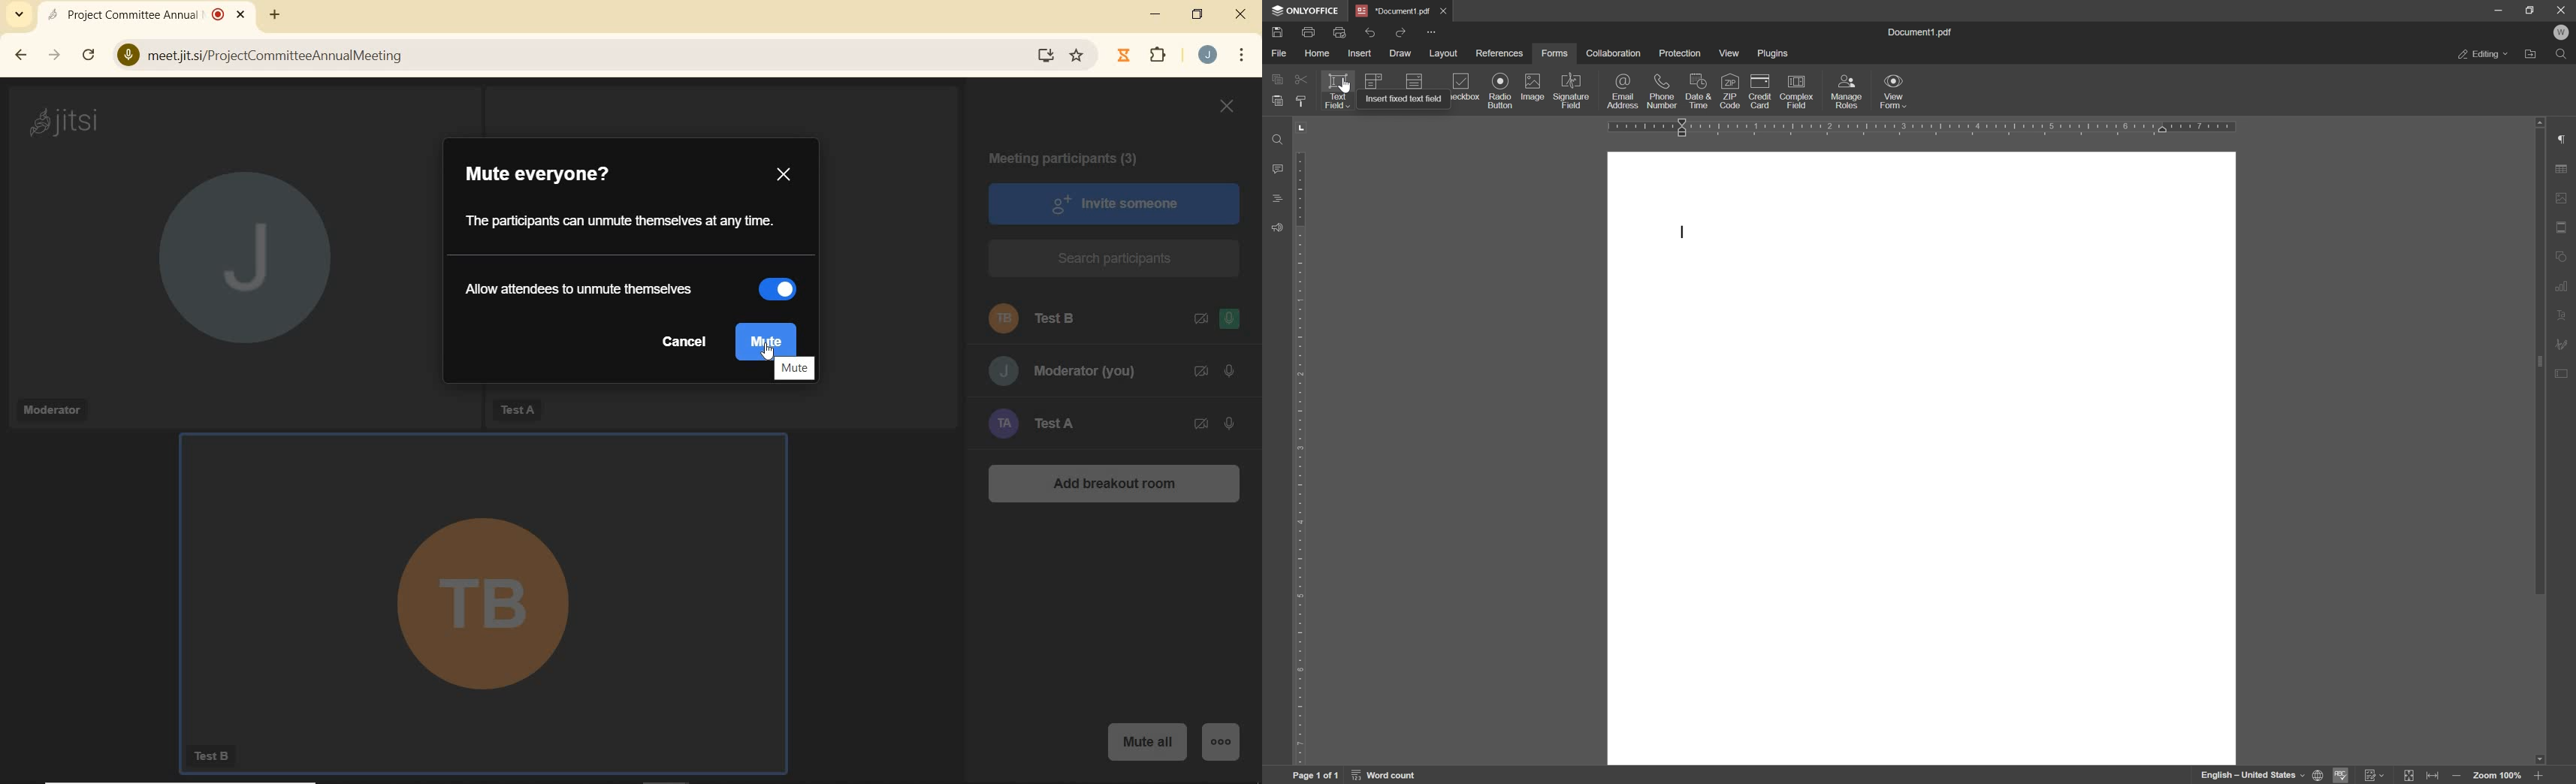 This screenshot has height=784, width=2576. Describe the element at coordinates (1113, 487) in the screenshot. I see `ADD BREAKOUT ROOM` at that location.